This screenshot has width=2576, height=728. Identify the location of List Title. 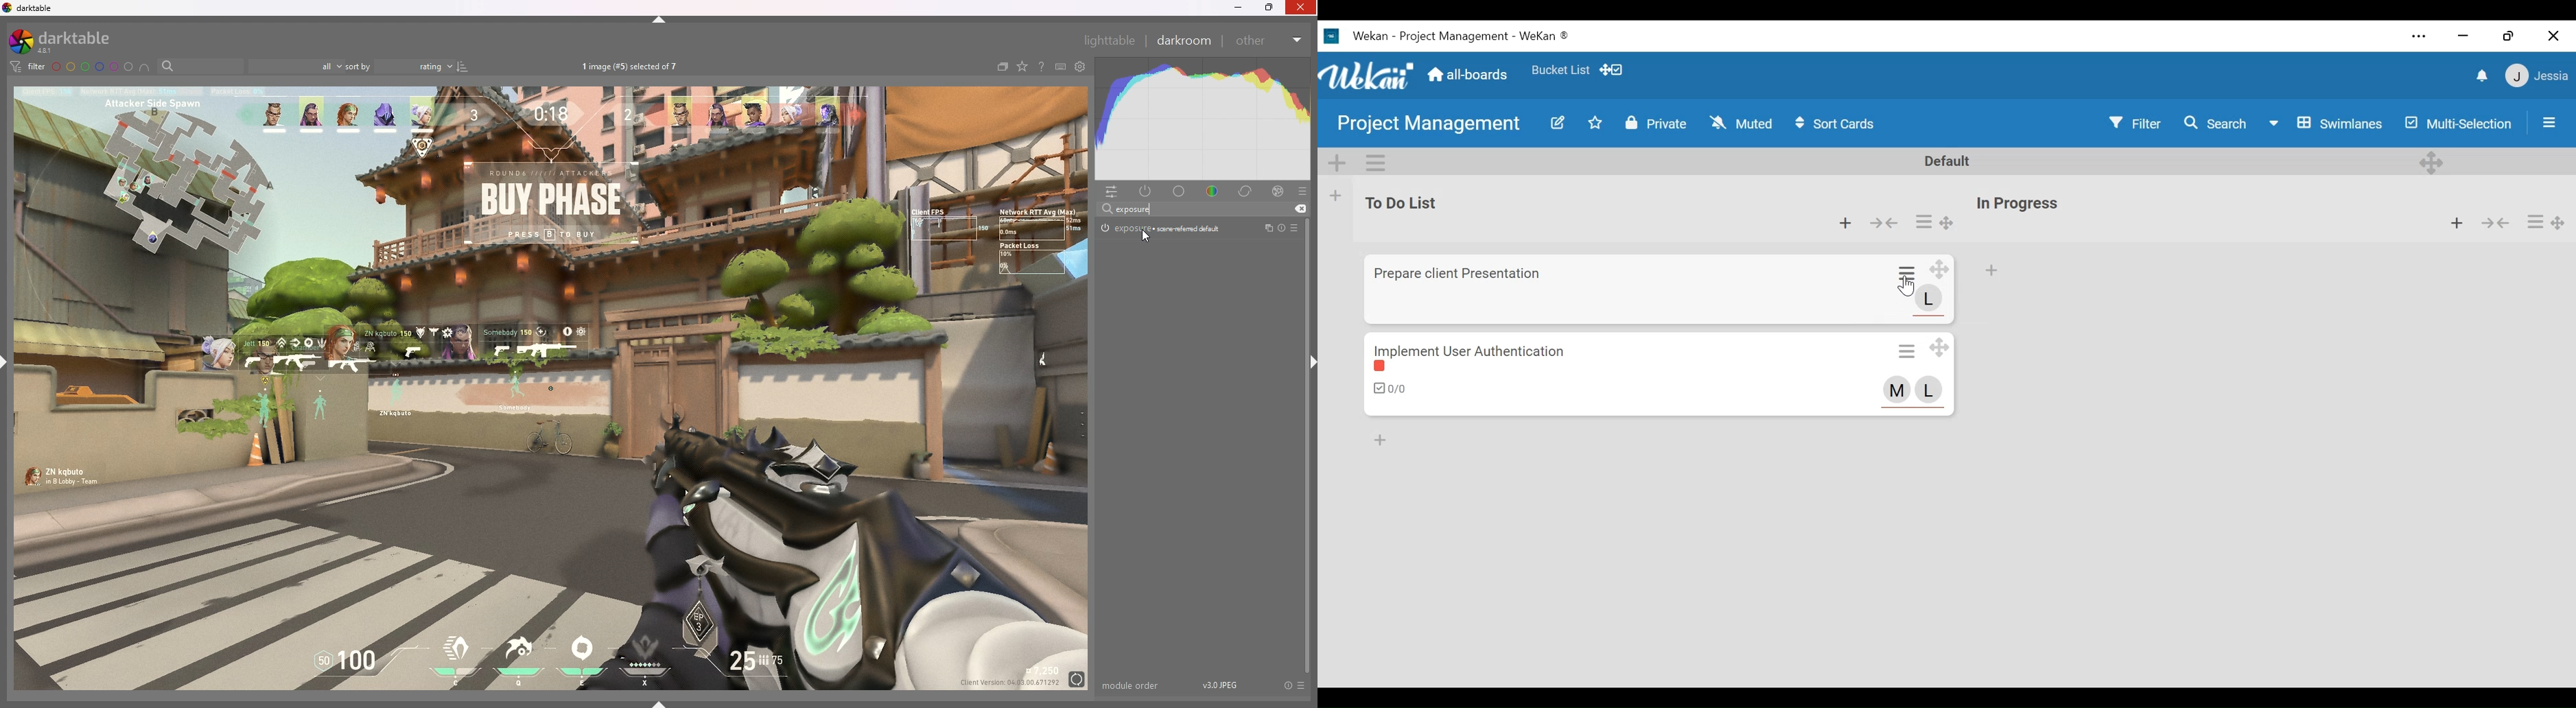
(2019, 204).